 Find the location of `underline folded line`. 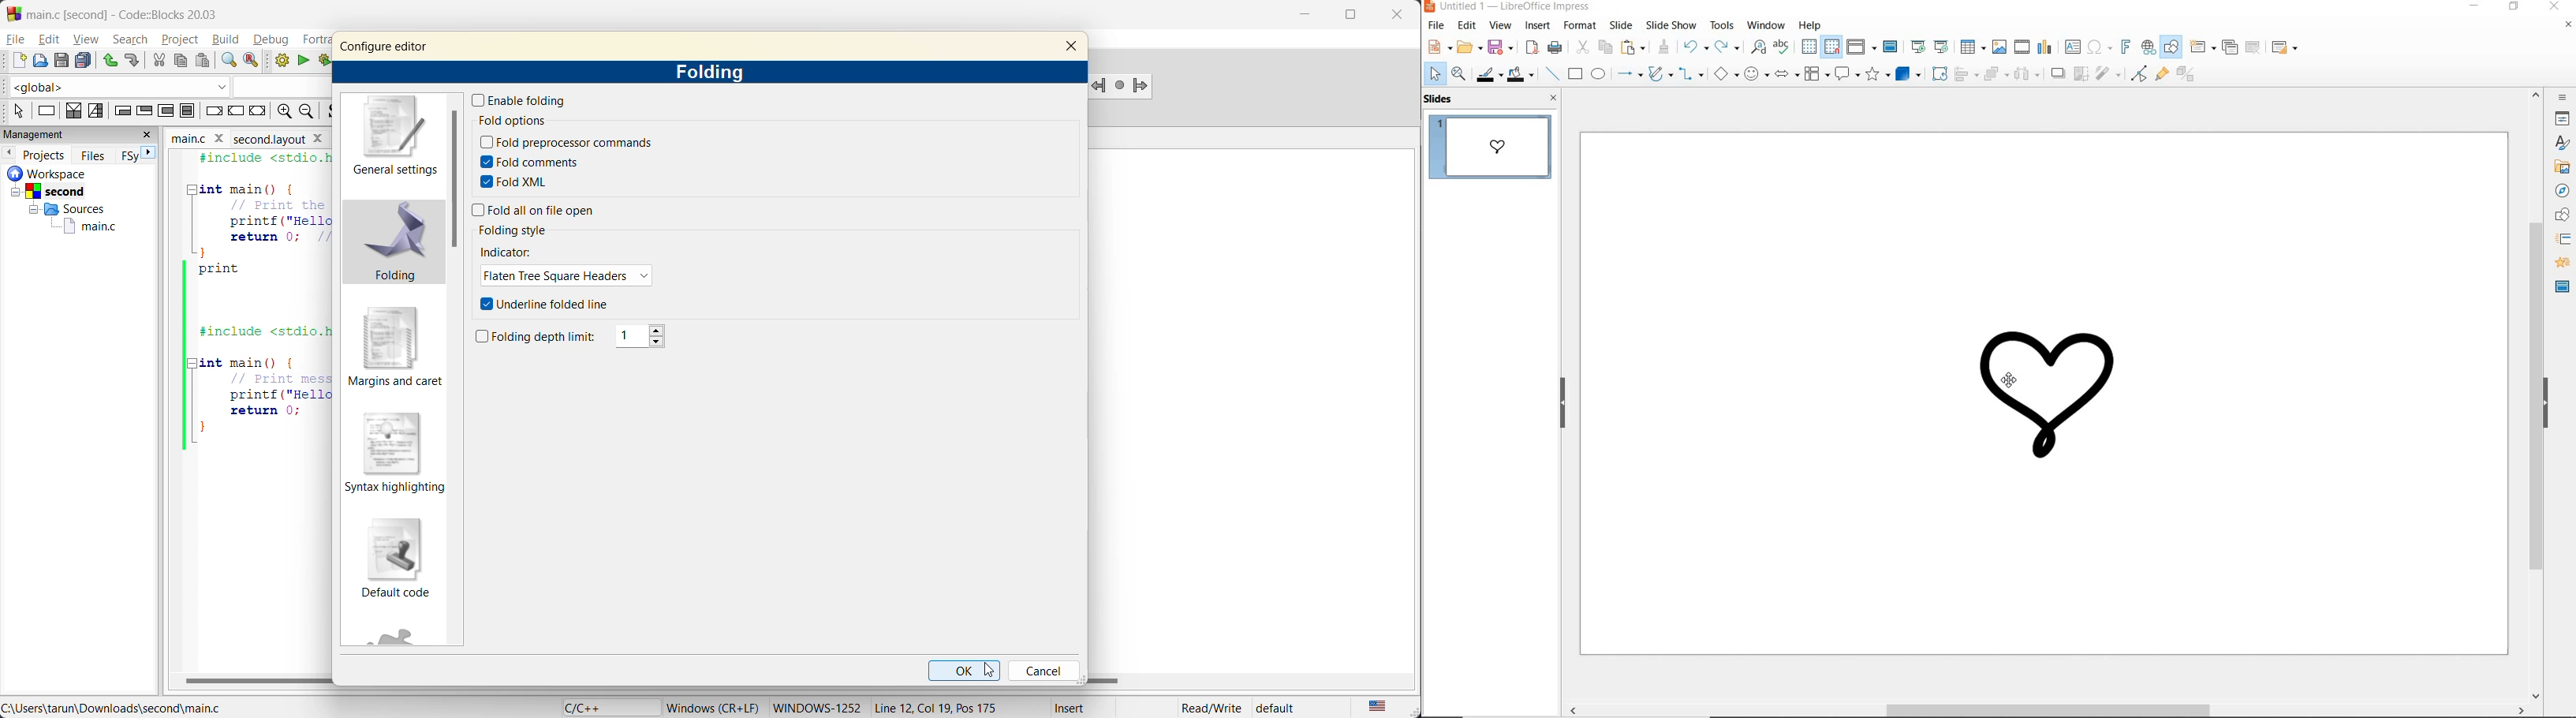

underline folded line is located at coordinates (554, 304).